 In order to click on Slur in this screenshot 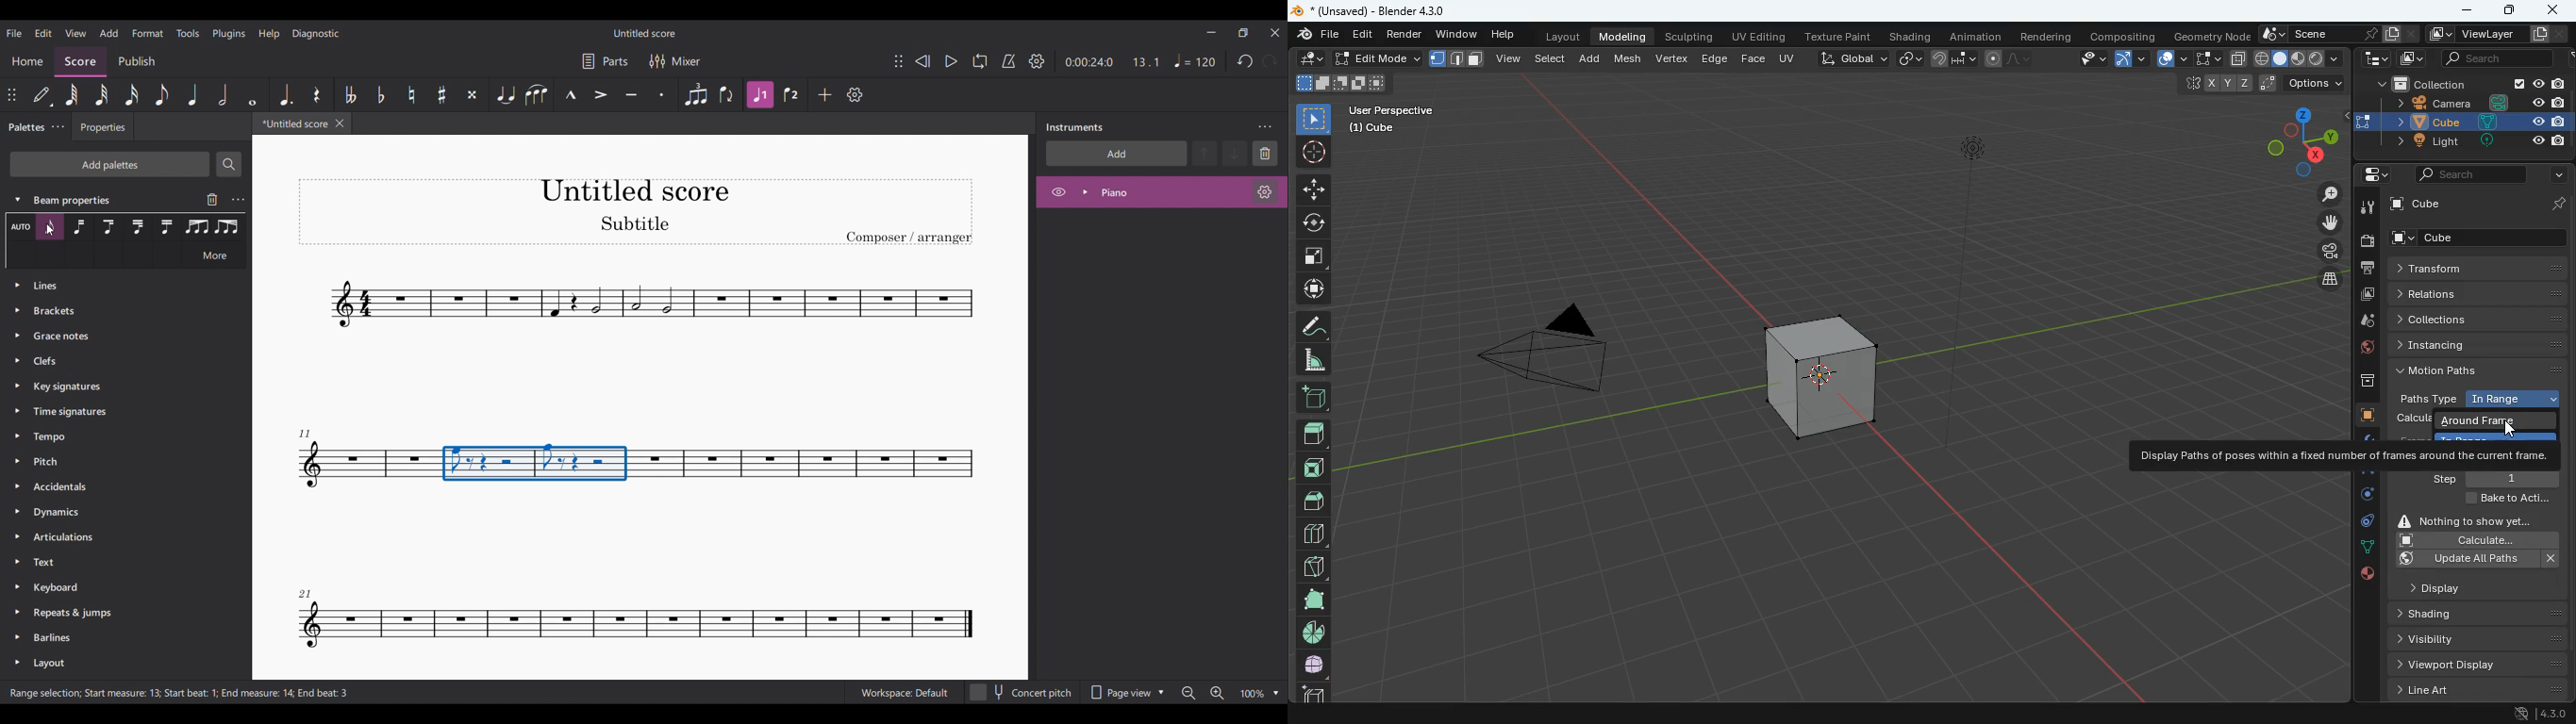, I will do `click(538, 95)`.